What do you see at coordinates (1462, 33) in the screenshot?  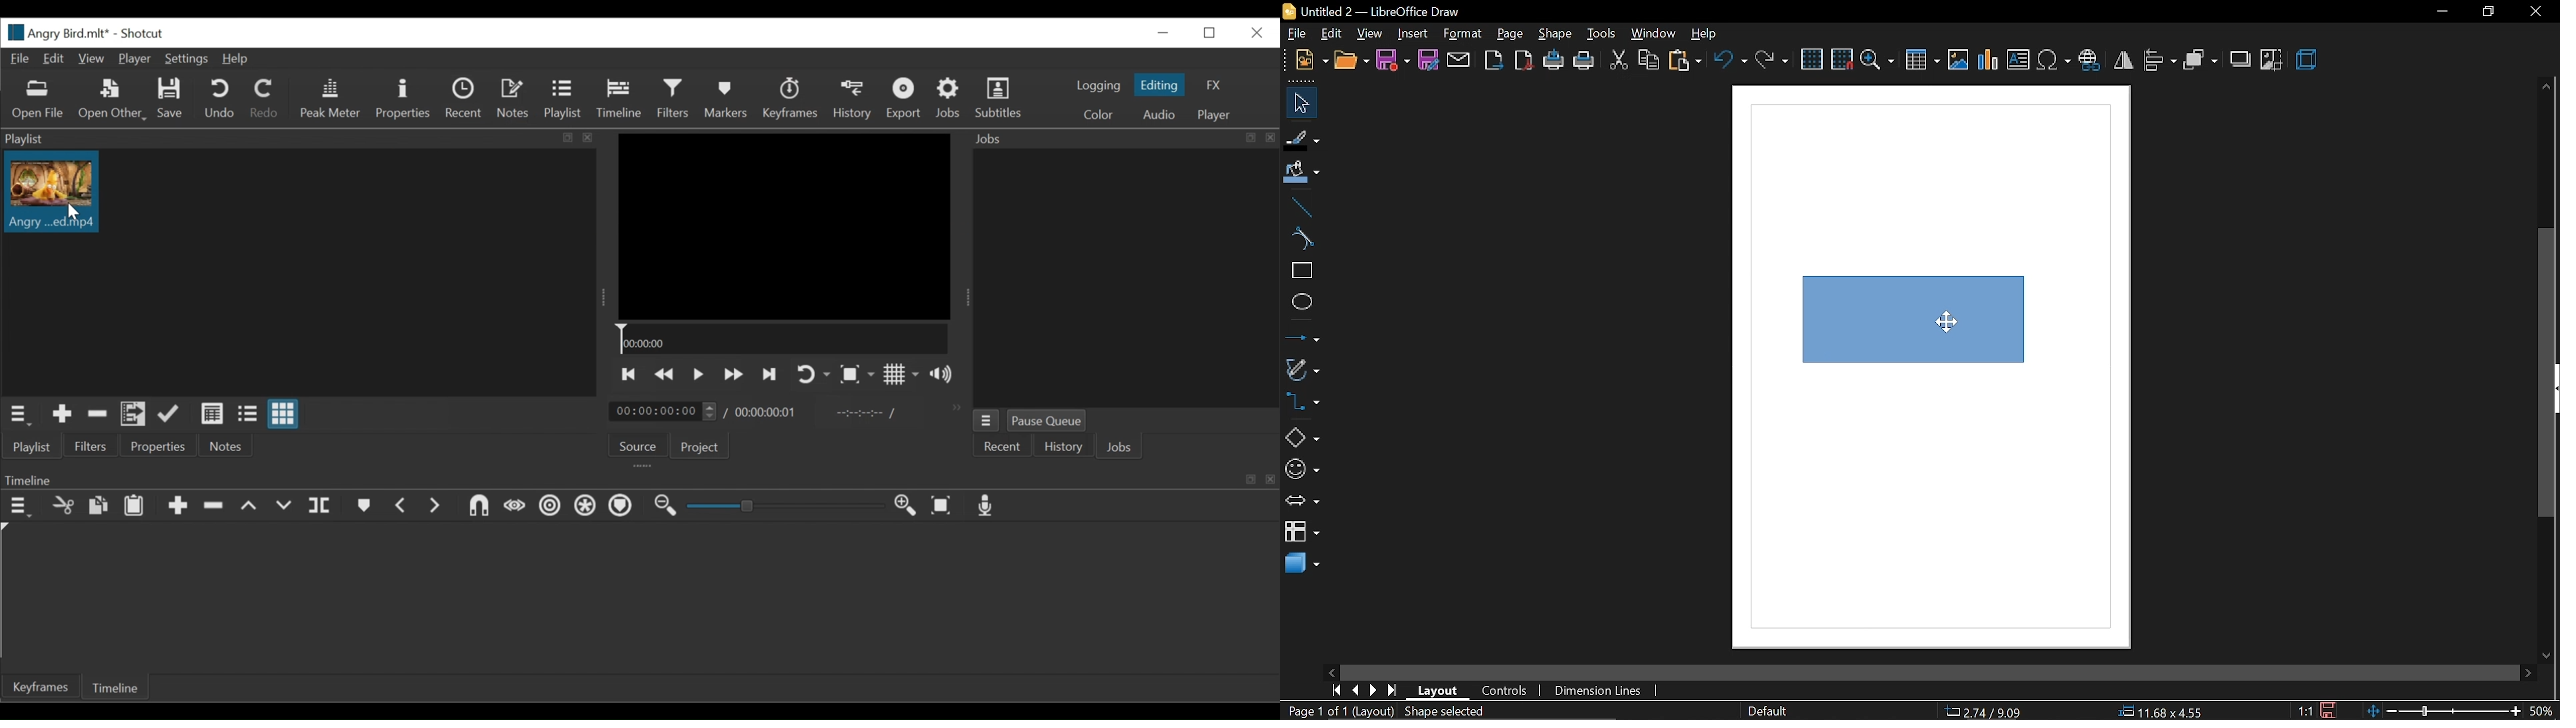 I see `format` at bounding box center [1462, 33].